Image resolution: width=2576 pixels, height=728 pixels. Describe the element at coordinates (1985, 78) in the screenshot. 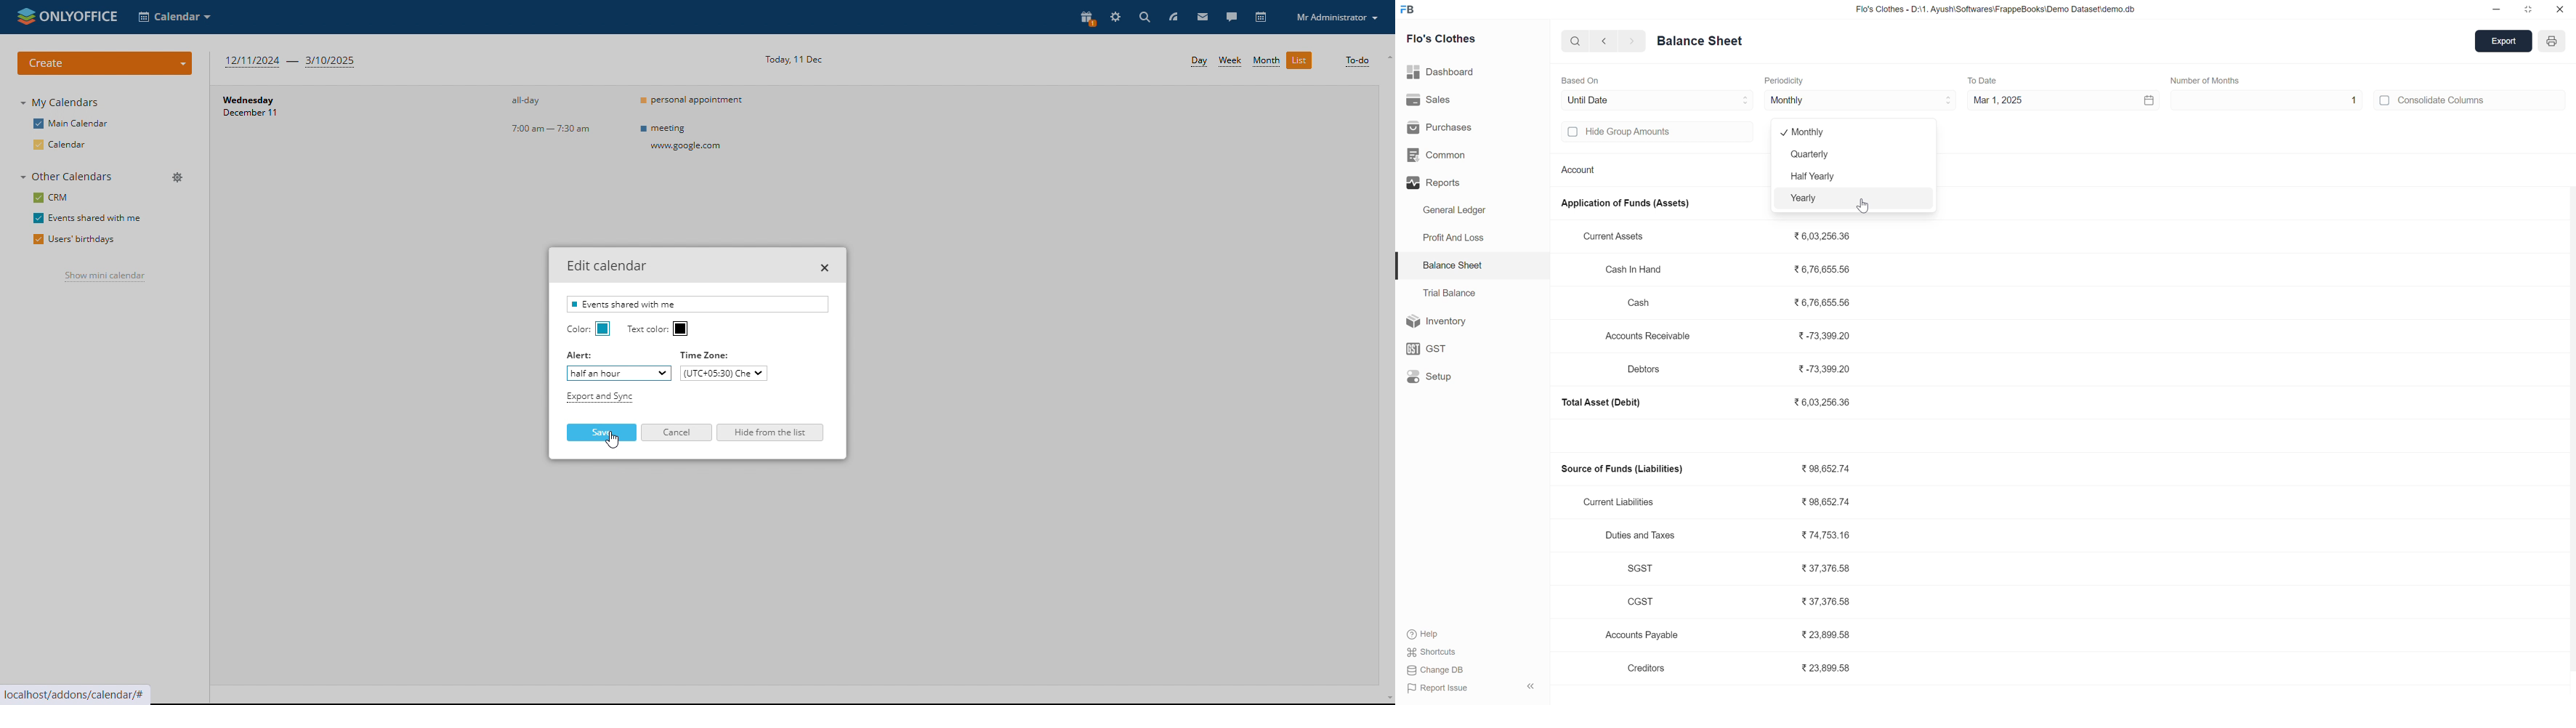

I see `To Date` at that location.